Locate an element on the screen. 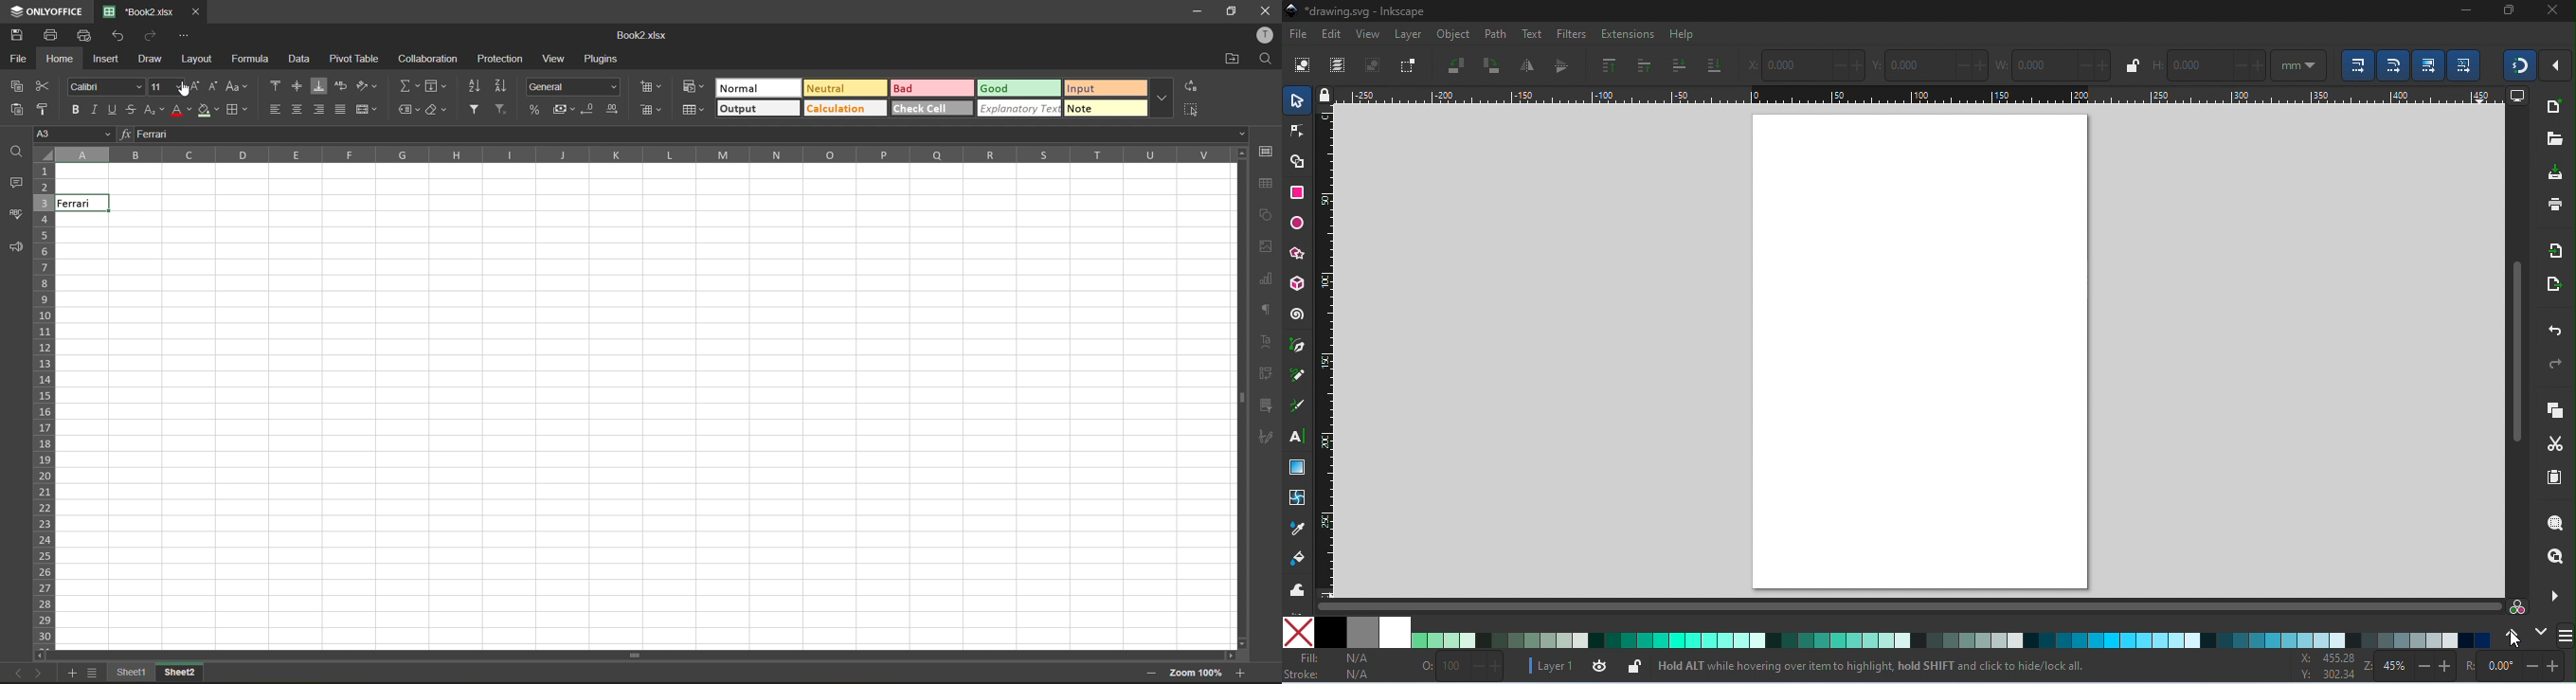  view is located at coordinates (1368, 34).